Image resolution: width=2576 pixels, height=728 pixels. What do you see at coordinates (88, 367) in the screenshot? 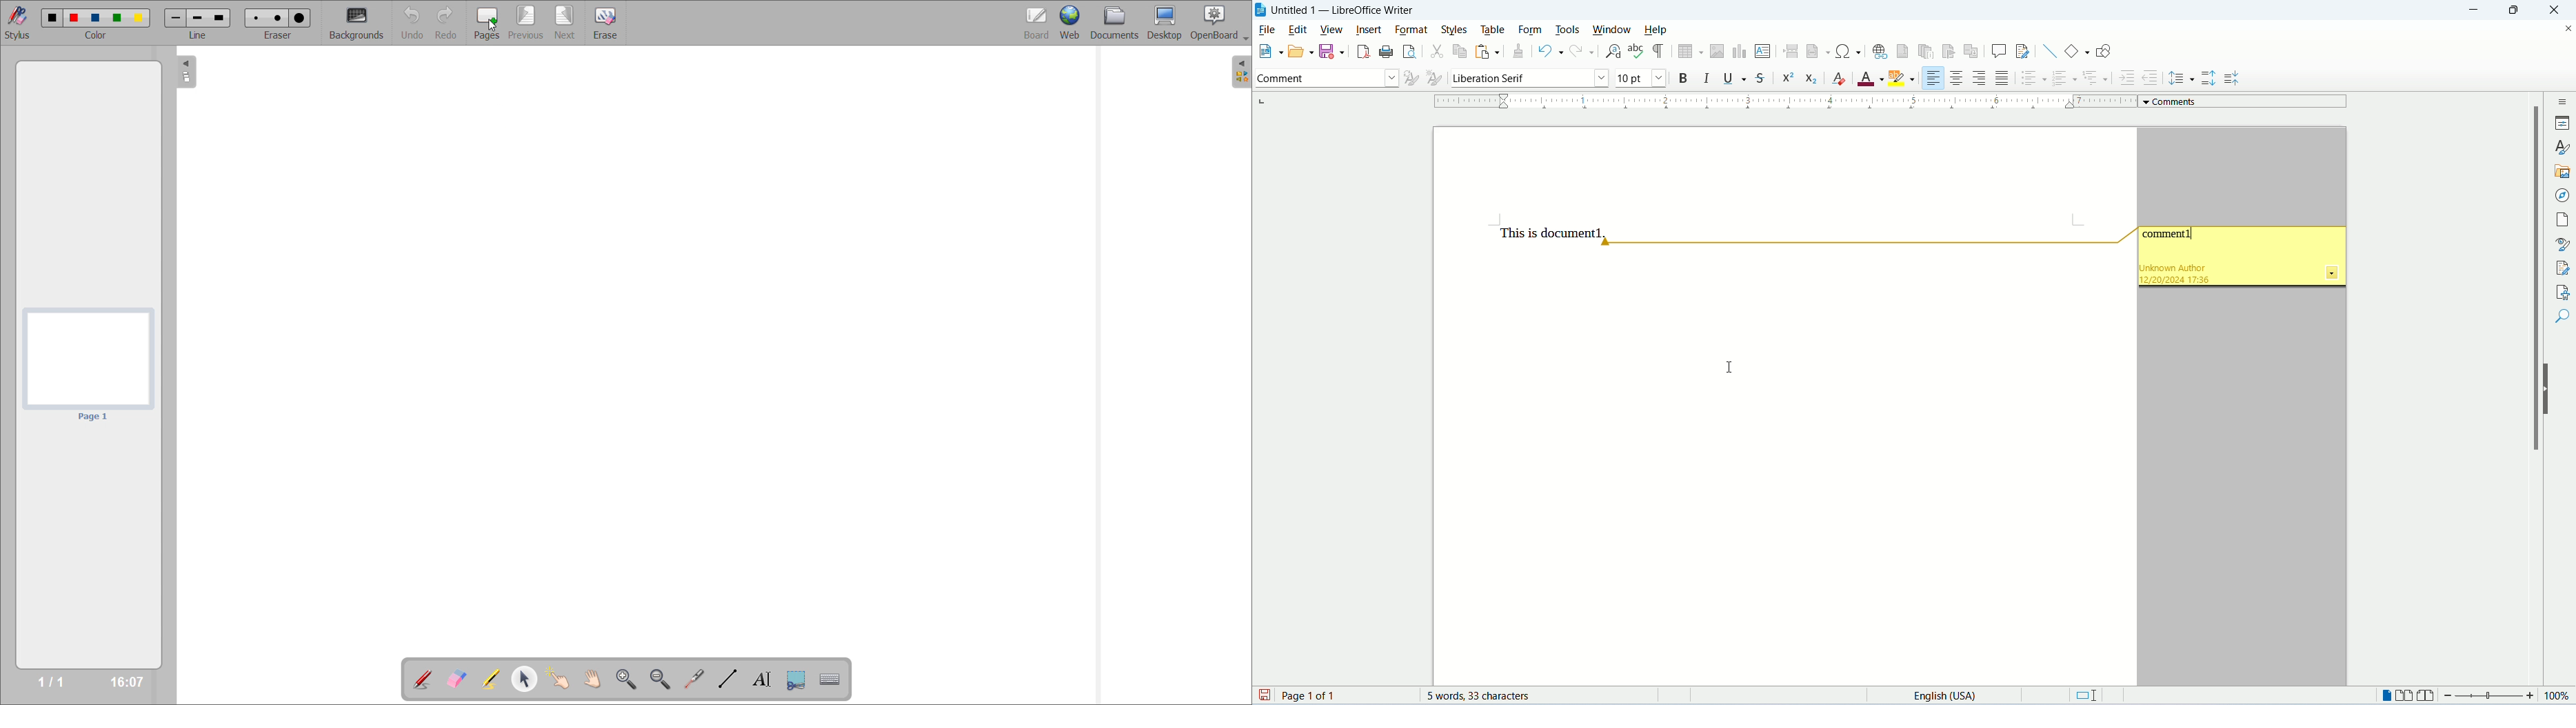
I see `page 1` at bounding box center [88, 367].